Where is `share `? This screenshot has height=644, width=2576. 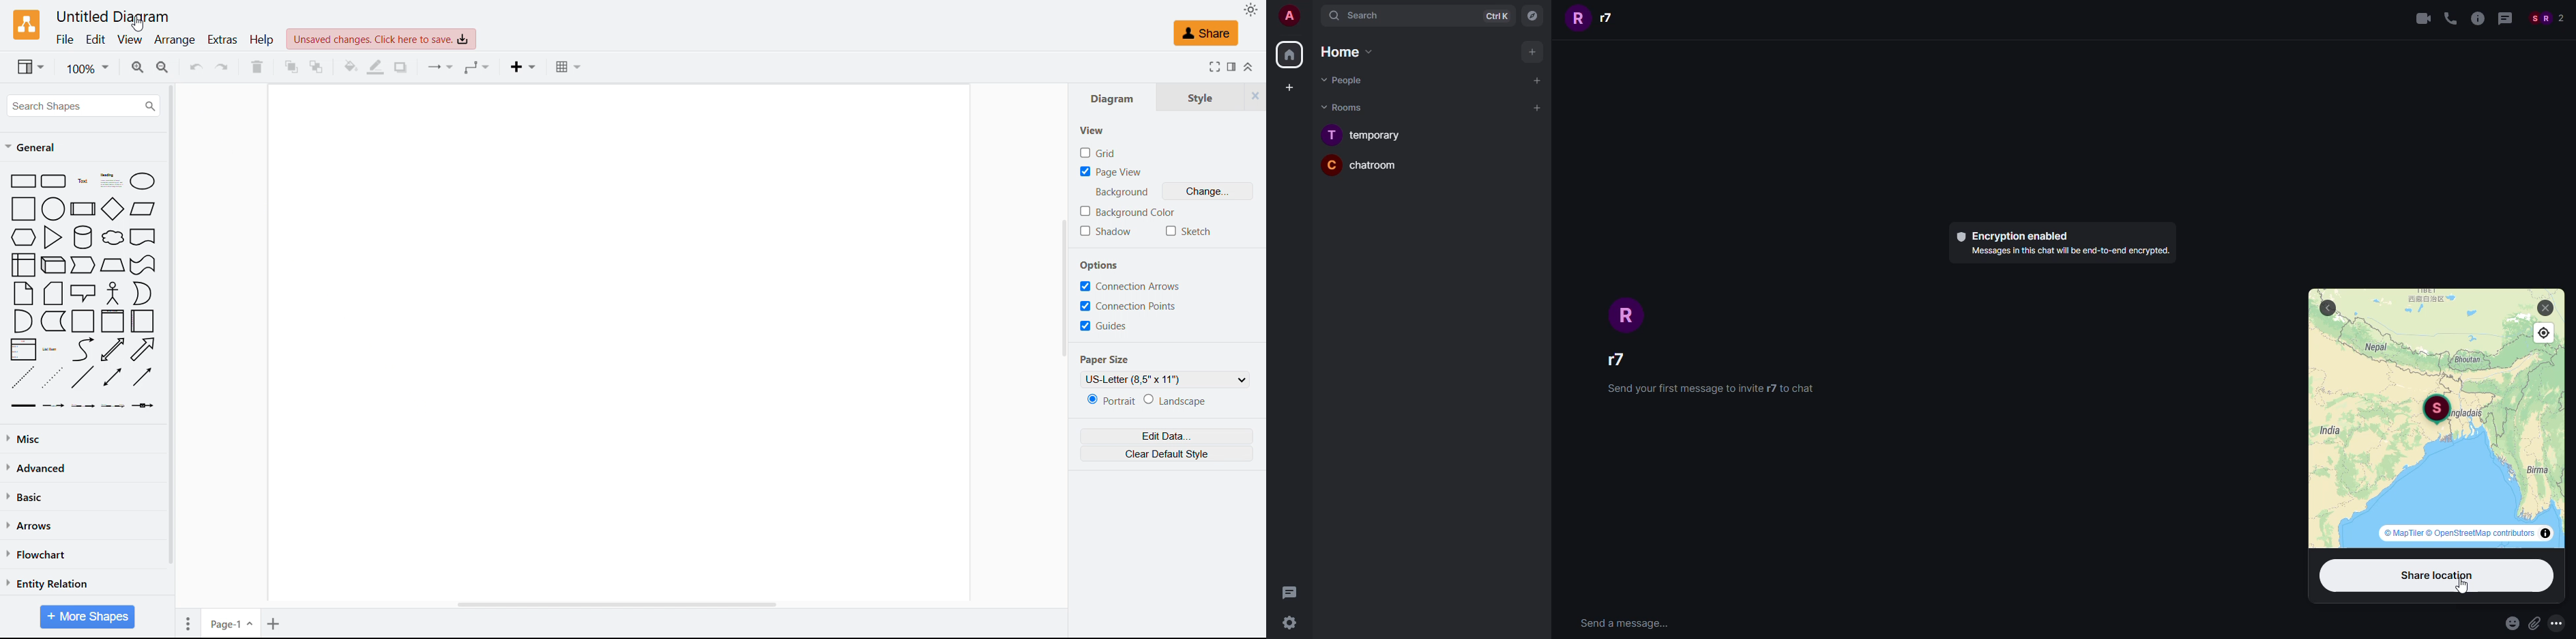 share  is located at coordinates (1207, 33).